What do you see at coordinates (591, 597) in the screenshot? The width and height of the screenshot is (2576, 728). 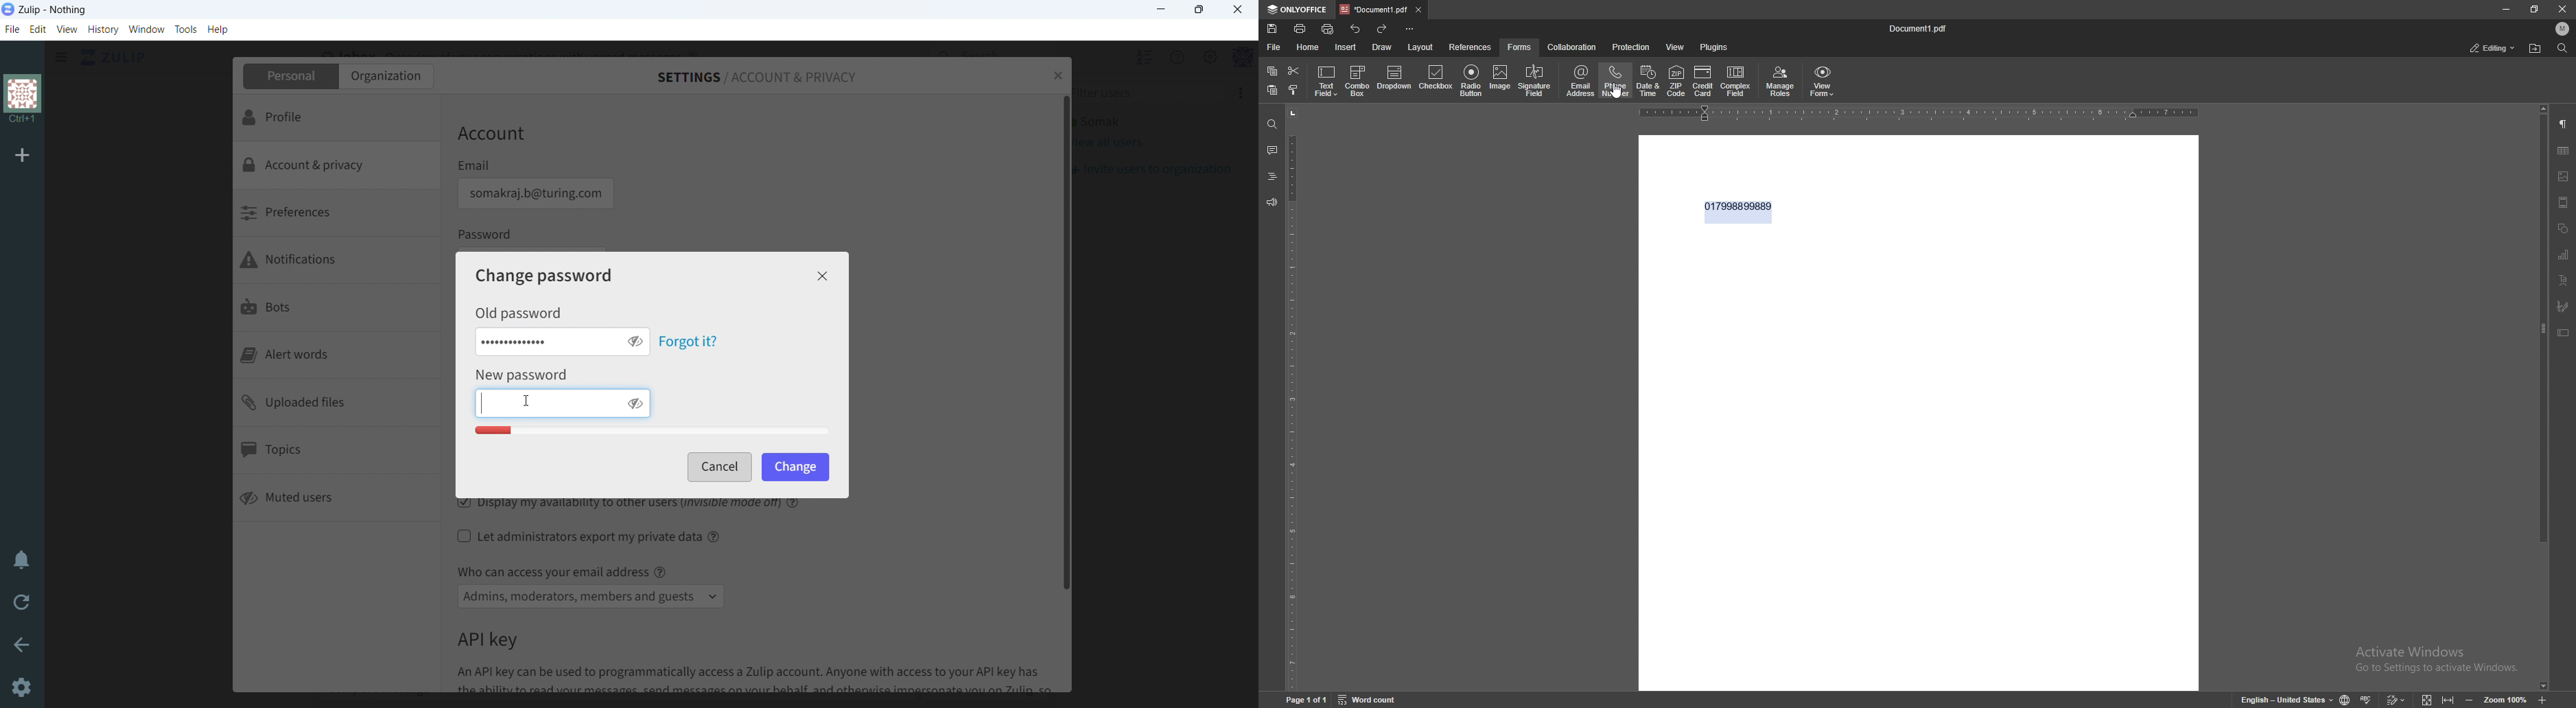 I see `select access to email address` at bounding box center [591, 597].